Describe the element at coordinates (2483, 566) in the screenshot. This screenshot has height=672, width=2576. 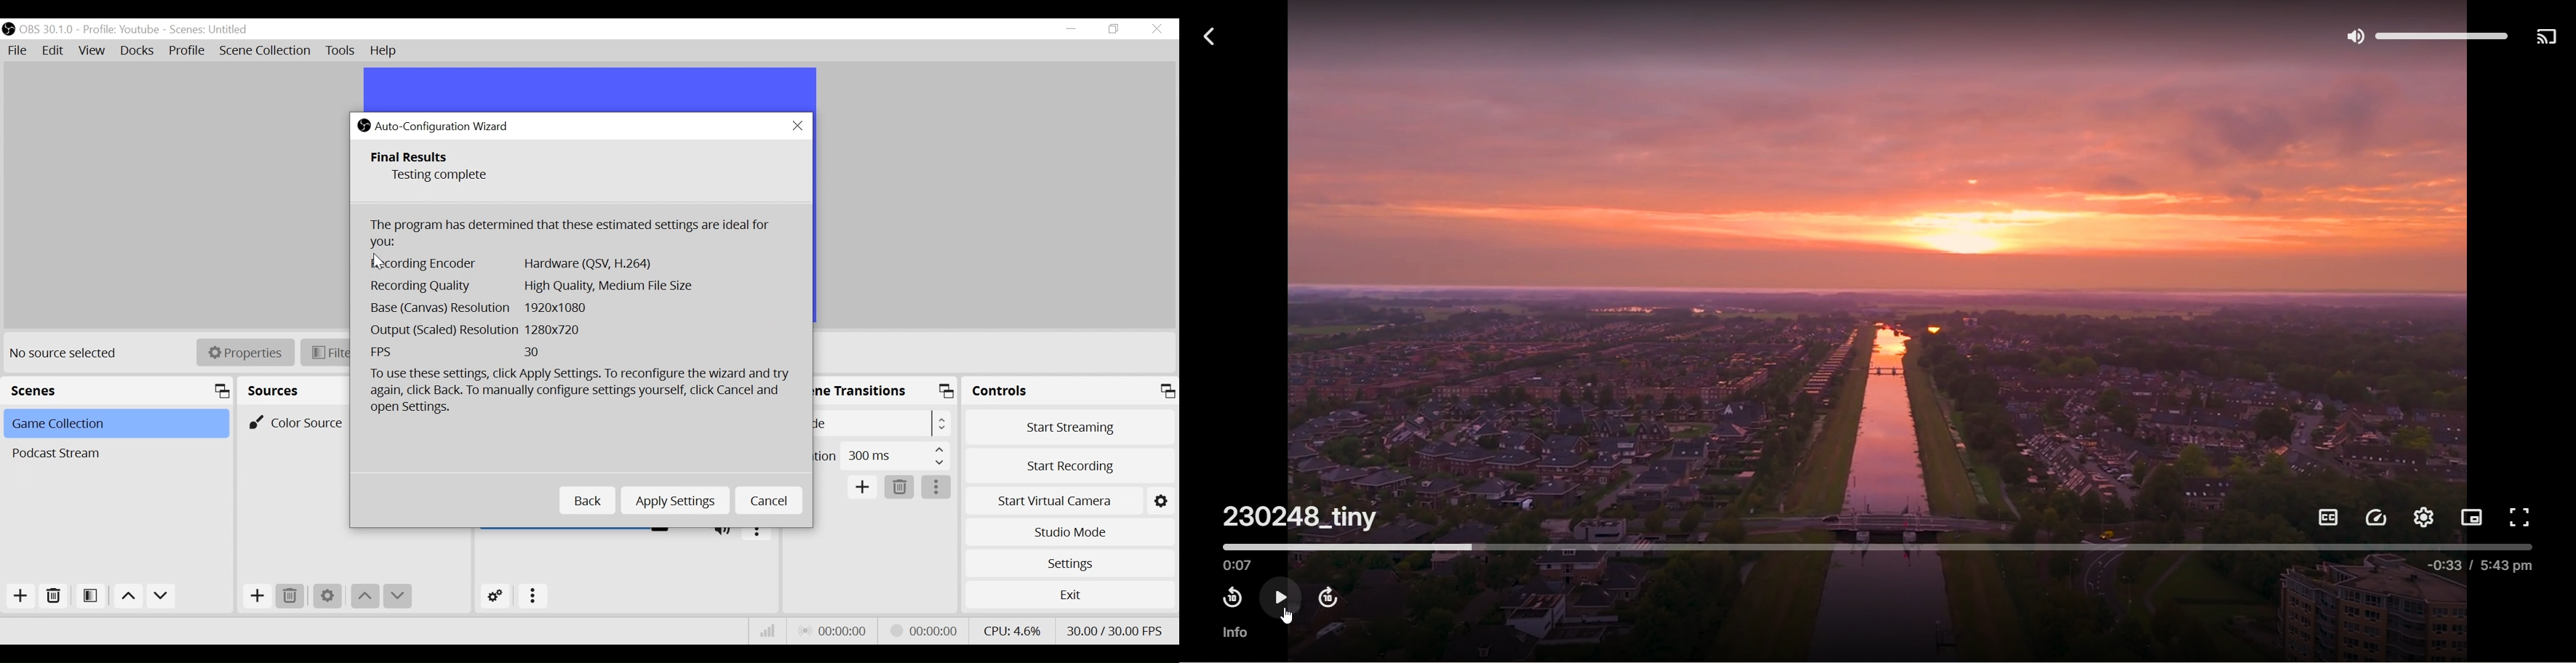
I see `-0:33 / 5:43 pm` at that location.